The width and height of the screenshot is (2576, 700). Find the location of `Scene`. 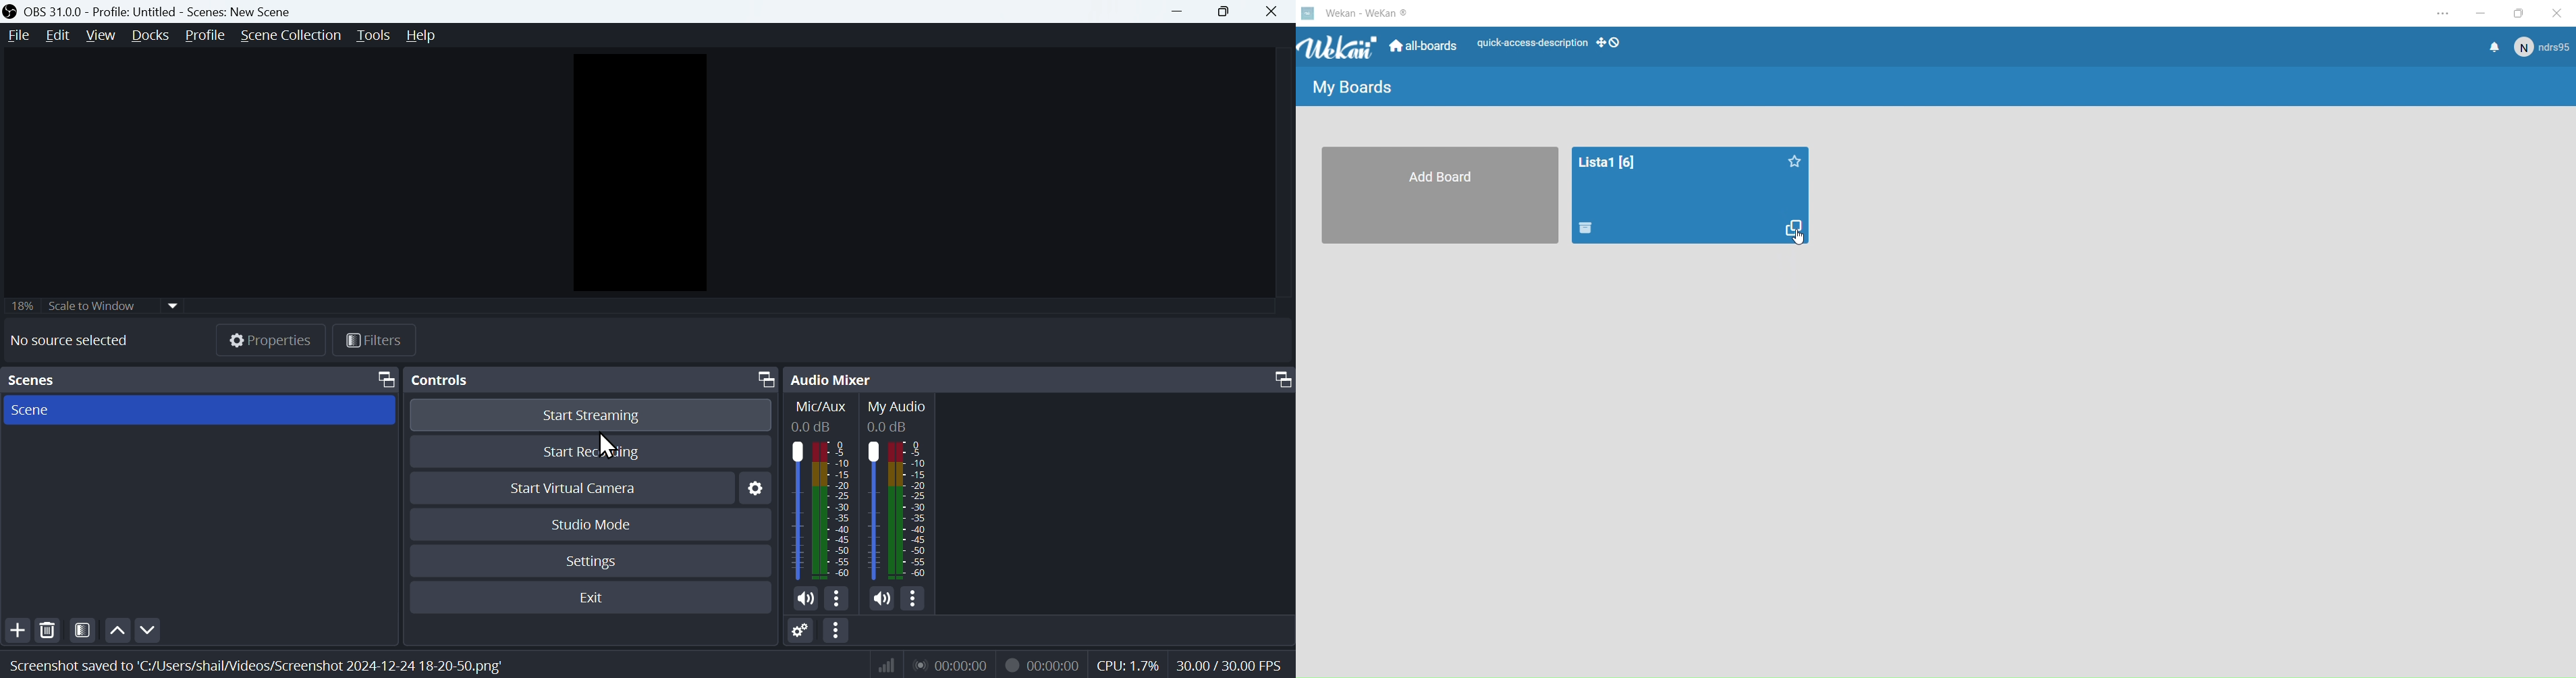

Scene is located at coordinates (198, 409).